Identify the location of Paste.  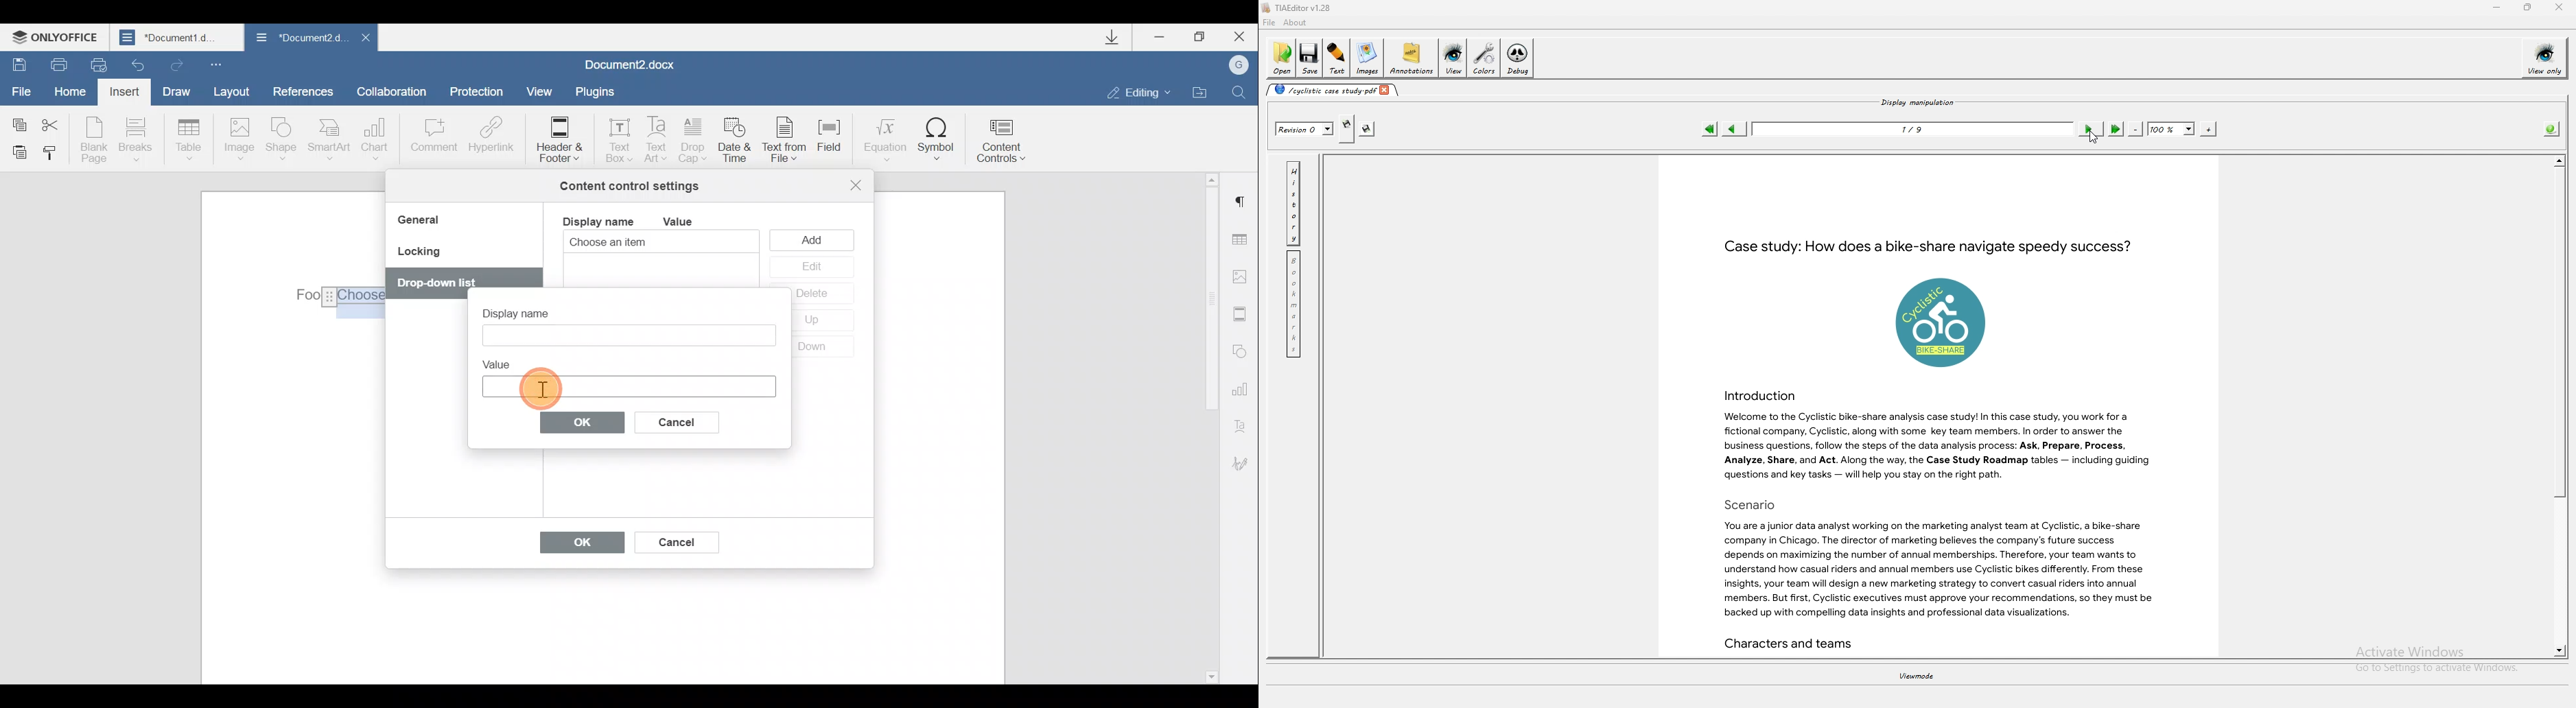
(14, 151).